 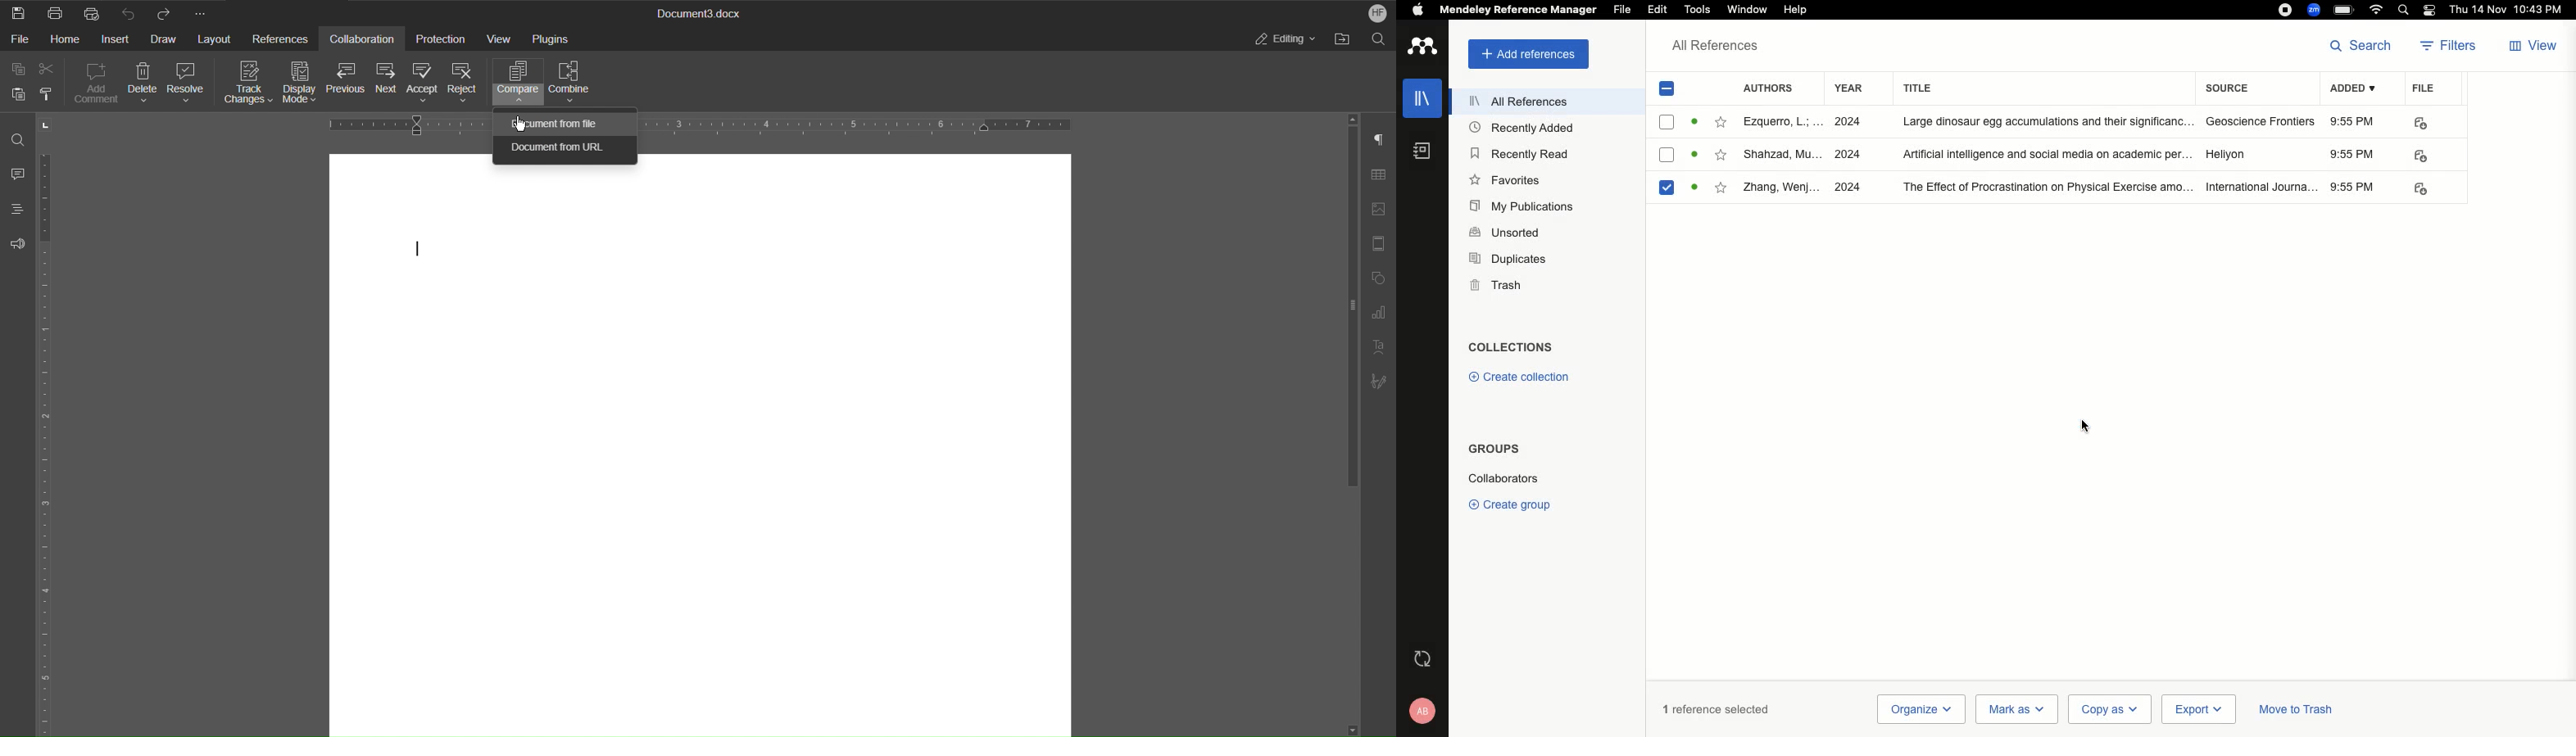 What do you see at coordinates (563, 152) in the screenshot?
I see `Document from URL` at bounding box center [563, 152].